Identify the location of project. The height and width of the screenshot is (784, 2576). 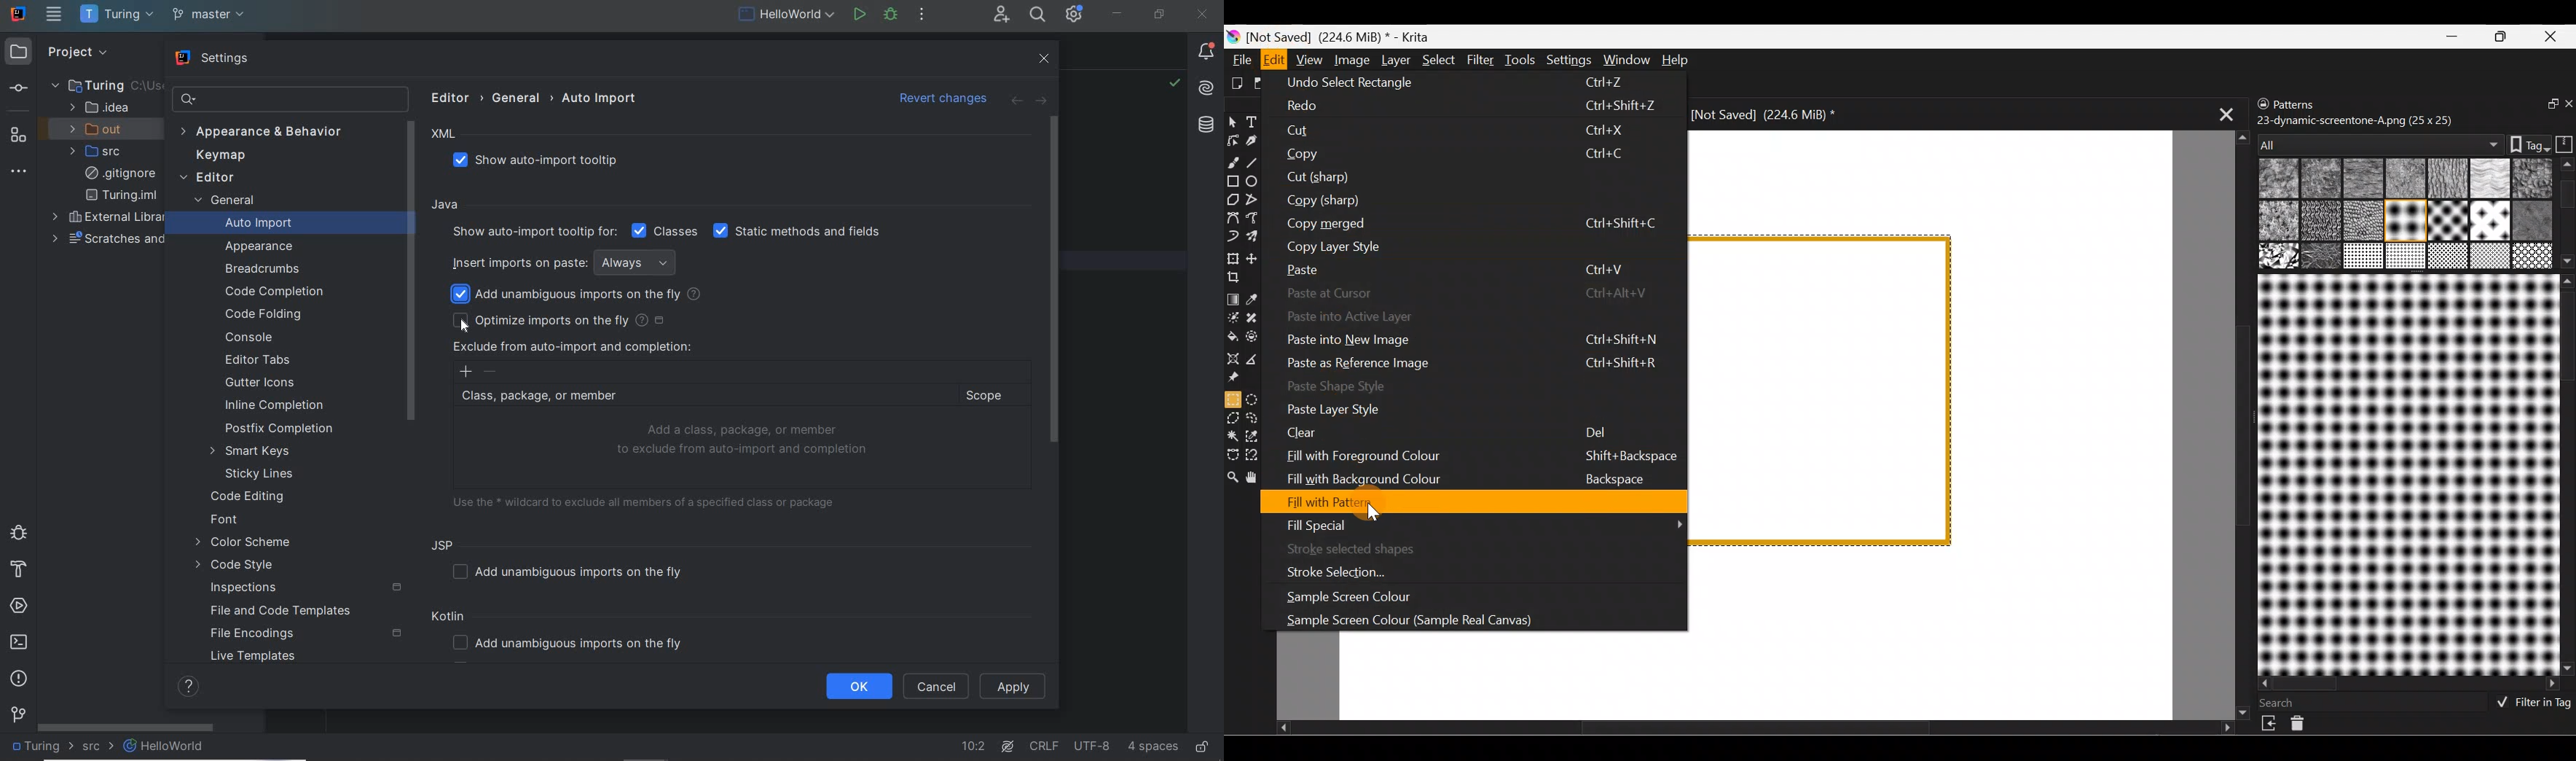
(74, 51).